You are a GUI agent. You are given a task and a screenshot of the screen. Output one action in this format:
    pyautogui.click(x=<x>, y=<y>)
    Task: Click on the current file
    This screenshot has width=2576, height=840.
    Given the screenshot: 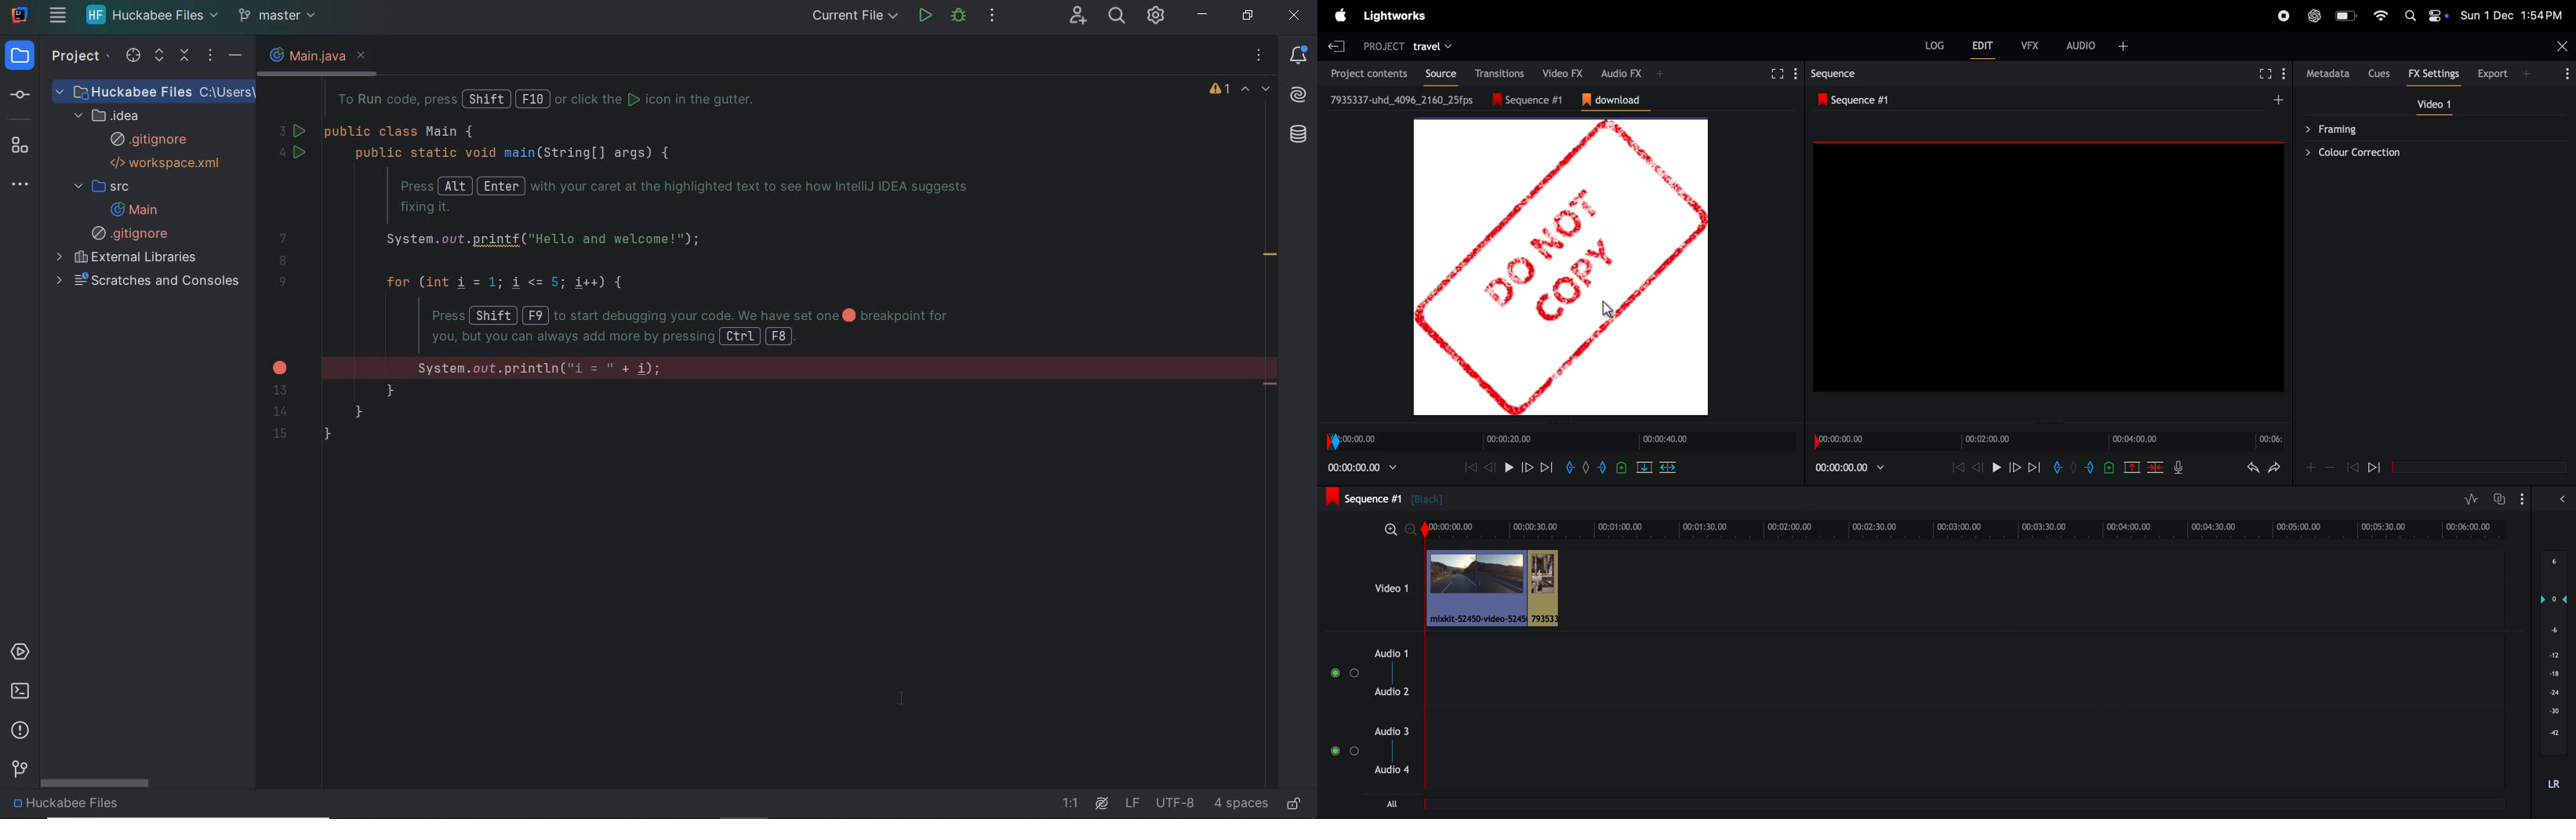 What is the action you would take?
    pyautogui.click(x=858, y=16)
    